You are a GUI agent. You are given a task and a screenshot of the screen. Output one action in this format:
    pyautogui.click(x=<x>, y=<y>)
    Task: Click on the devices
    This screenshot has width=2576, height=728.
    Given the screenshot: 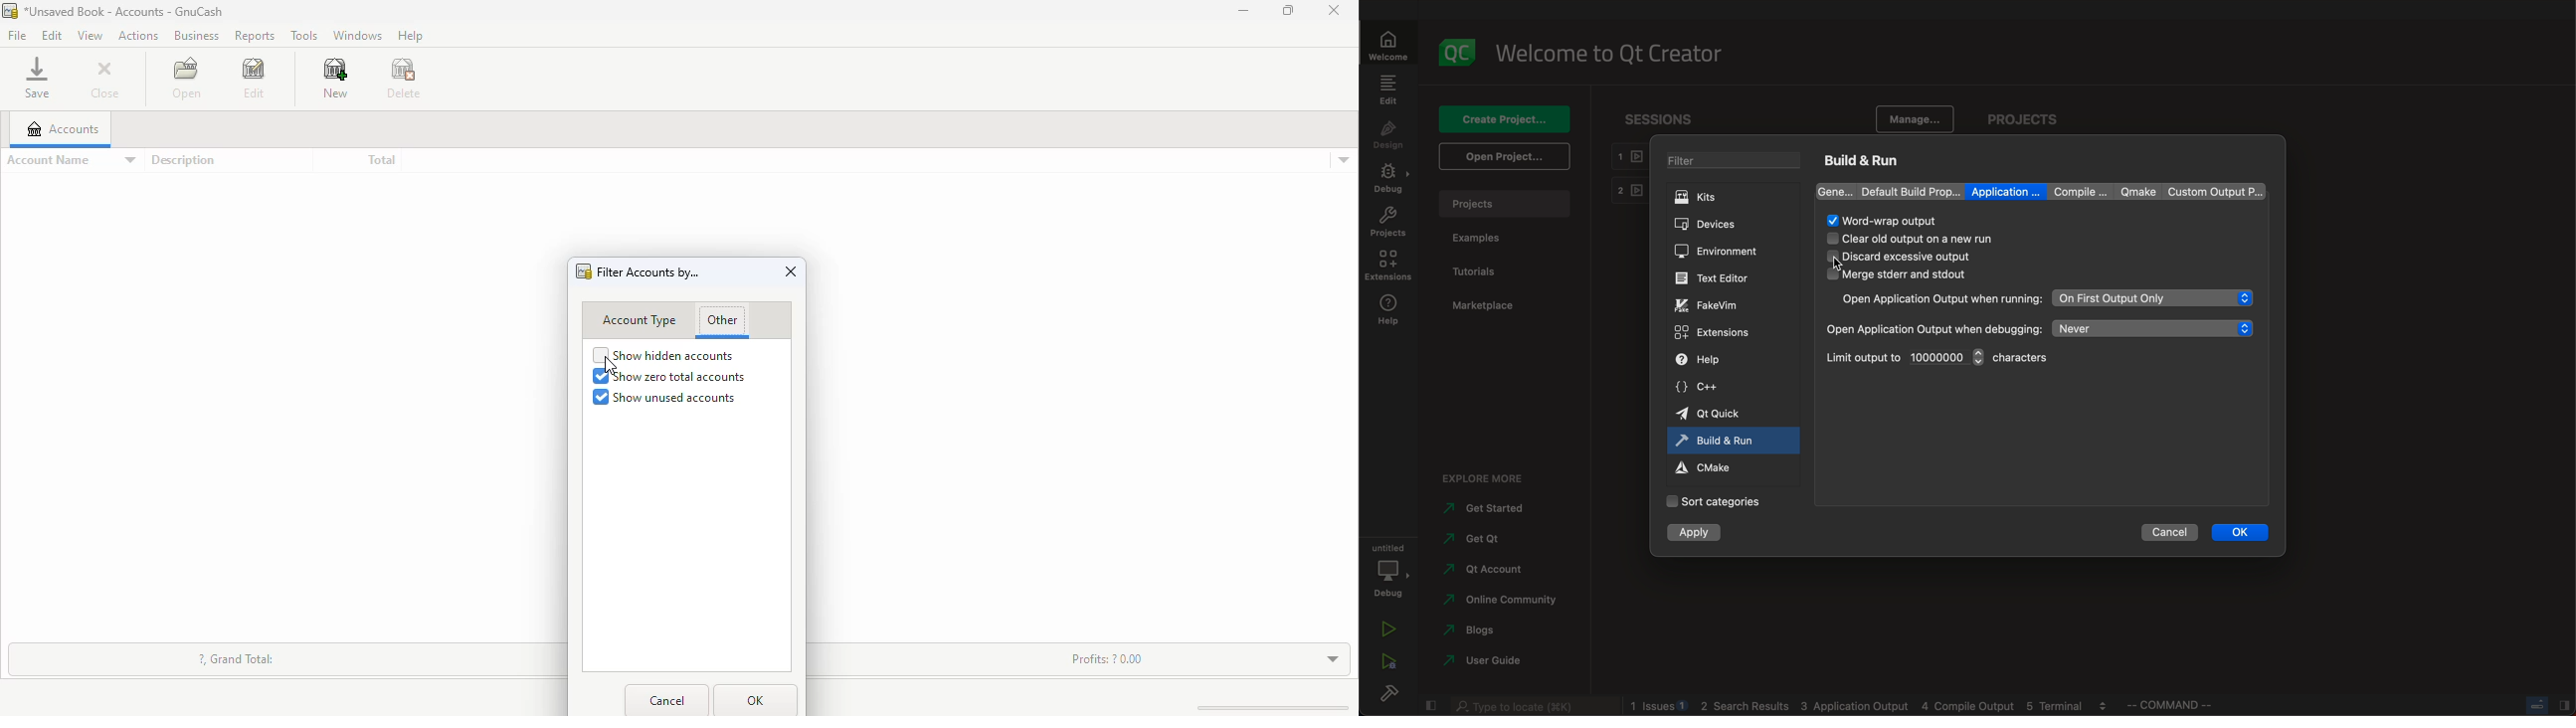 What is the action you would take?
    pyautogui.click(x=1731, y=222)
    